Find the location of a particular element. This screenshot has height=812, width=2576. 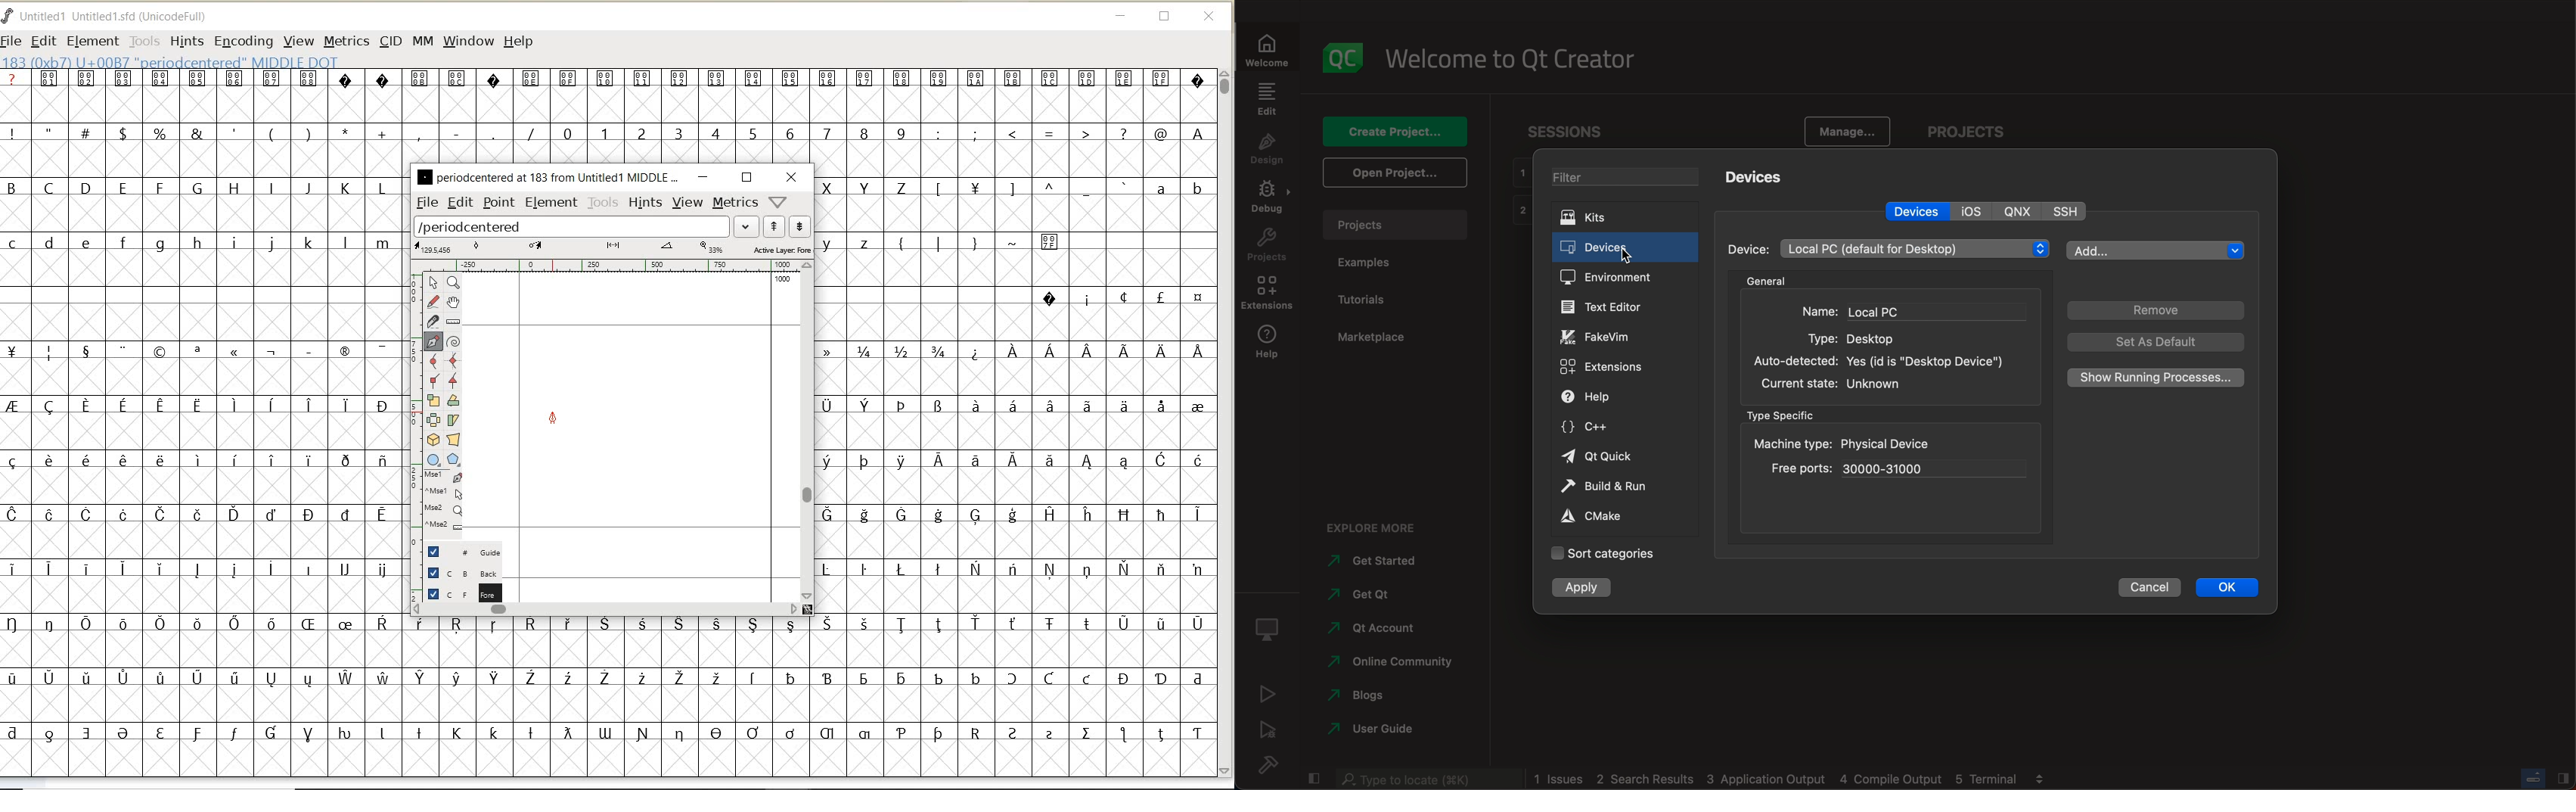

welcome is located at coordinates (1268, 51).